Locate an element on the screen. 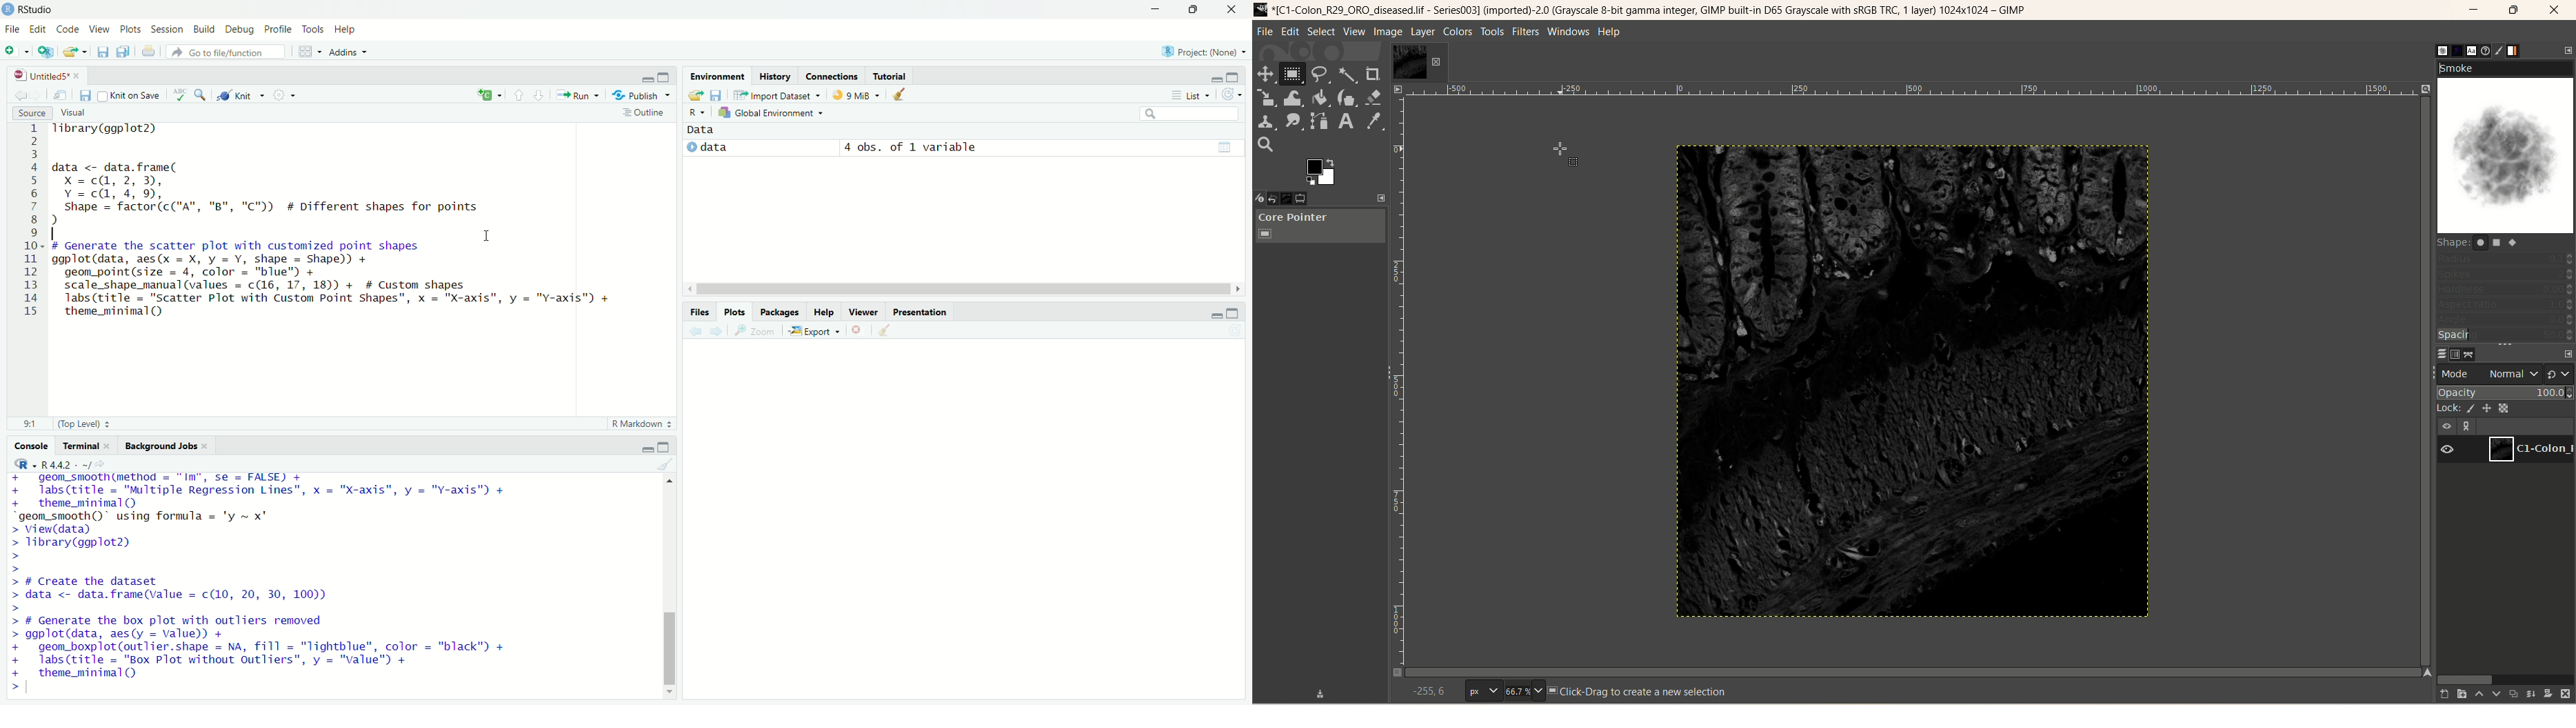 Image resolution: width=2576 pixels, height=728 pixels. Environment is located at coordinates (718, 76).